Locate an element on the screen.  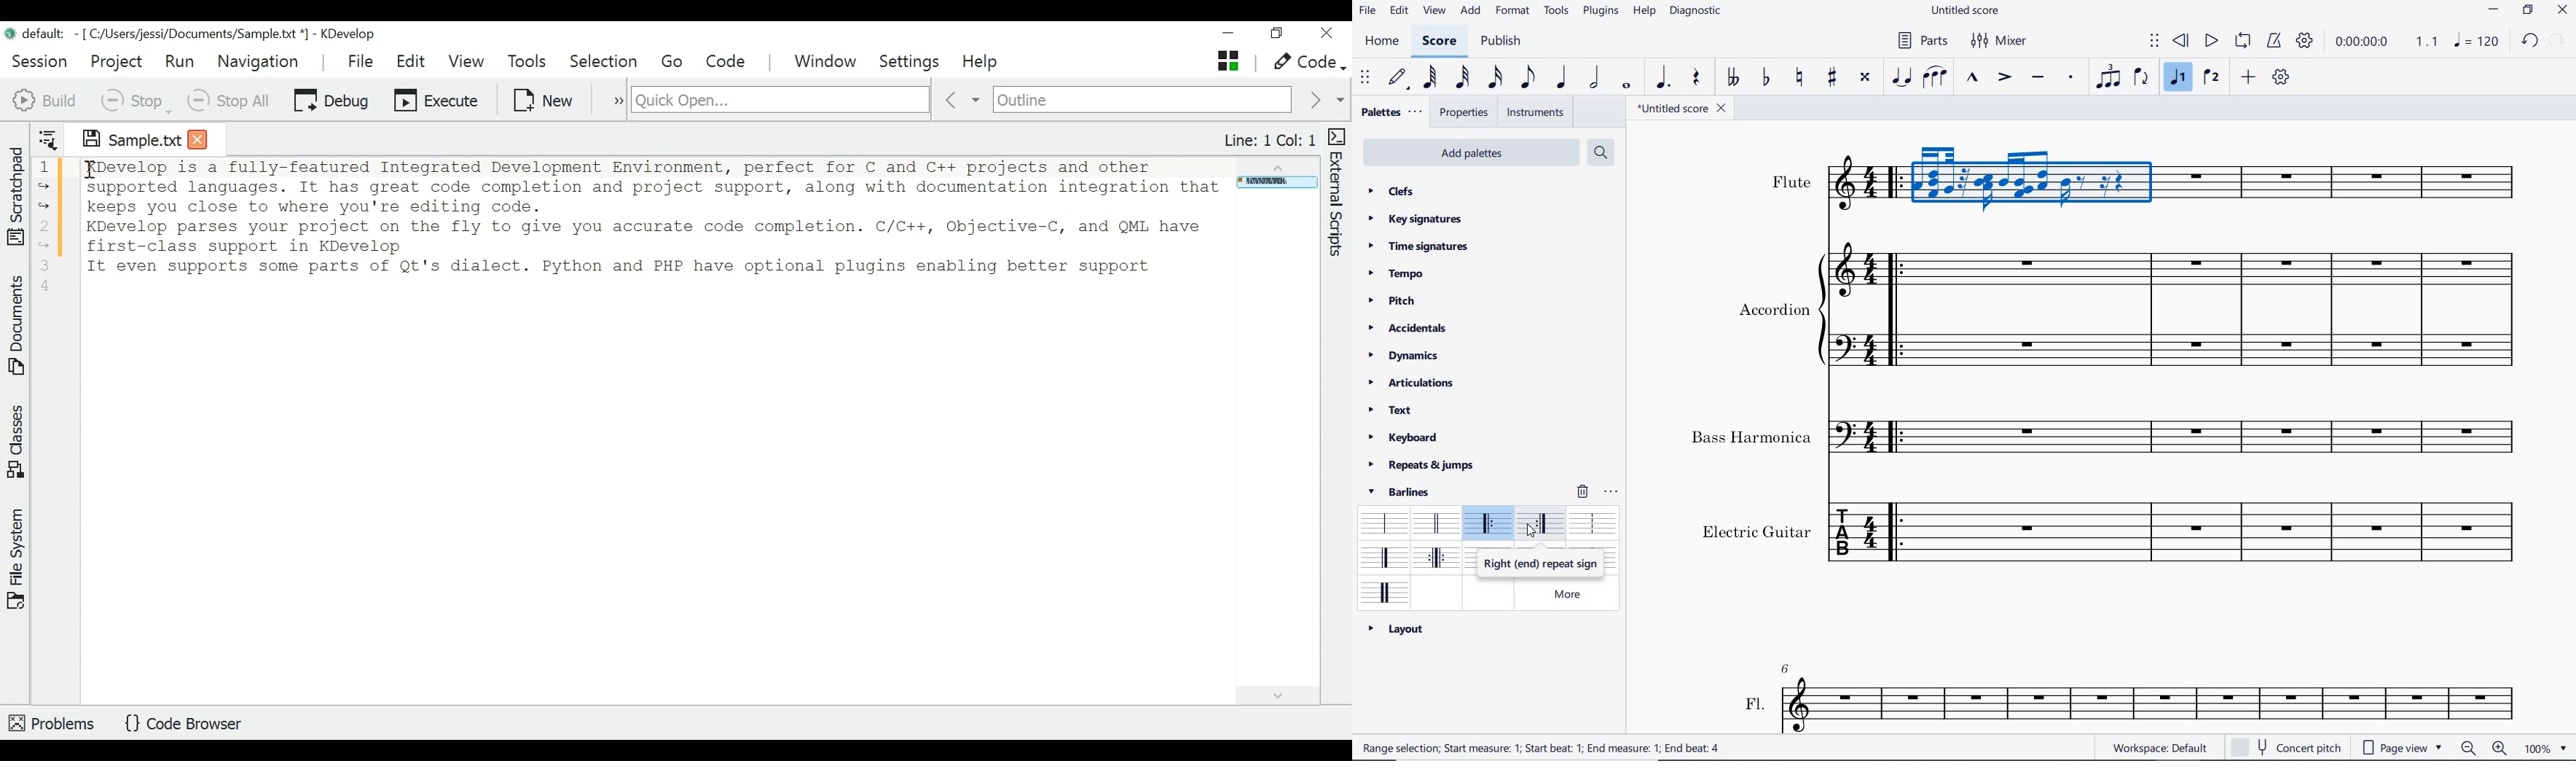
Restore is located at coordinates (1275, 35).